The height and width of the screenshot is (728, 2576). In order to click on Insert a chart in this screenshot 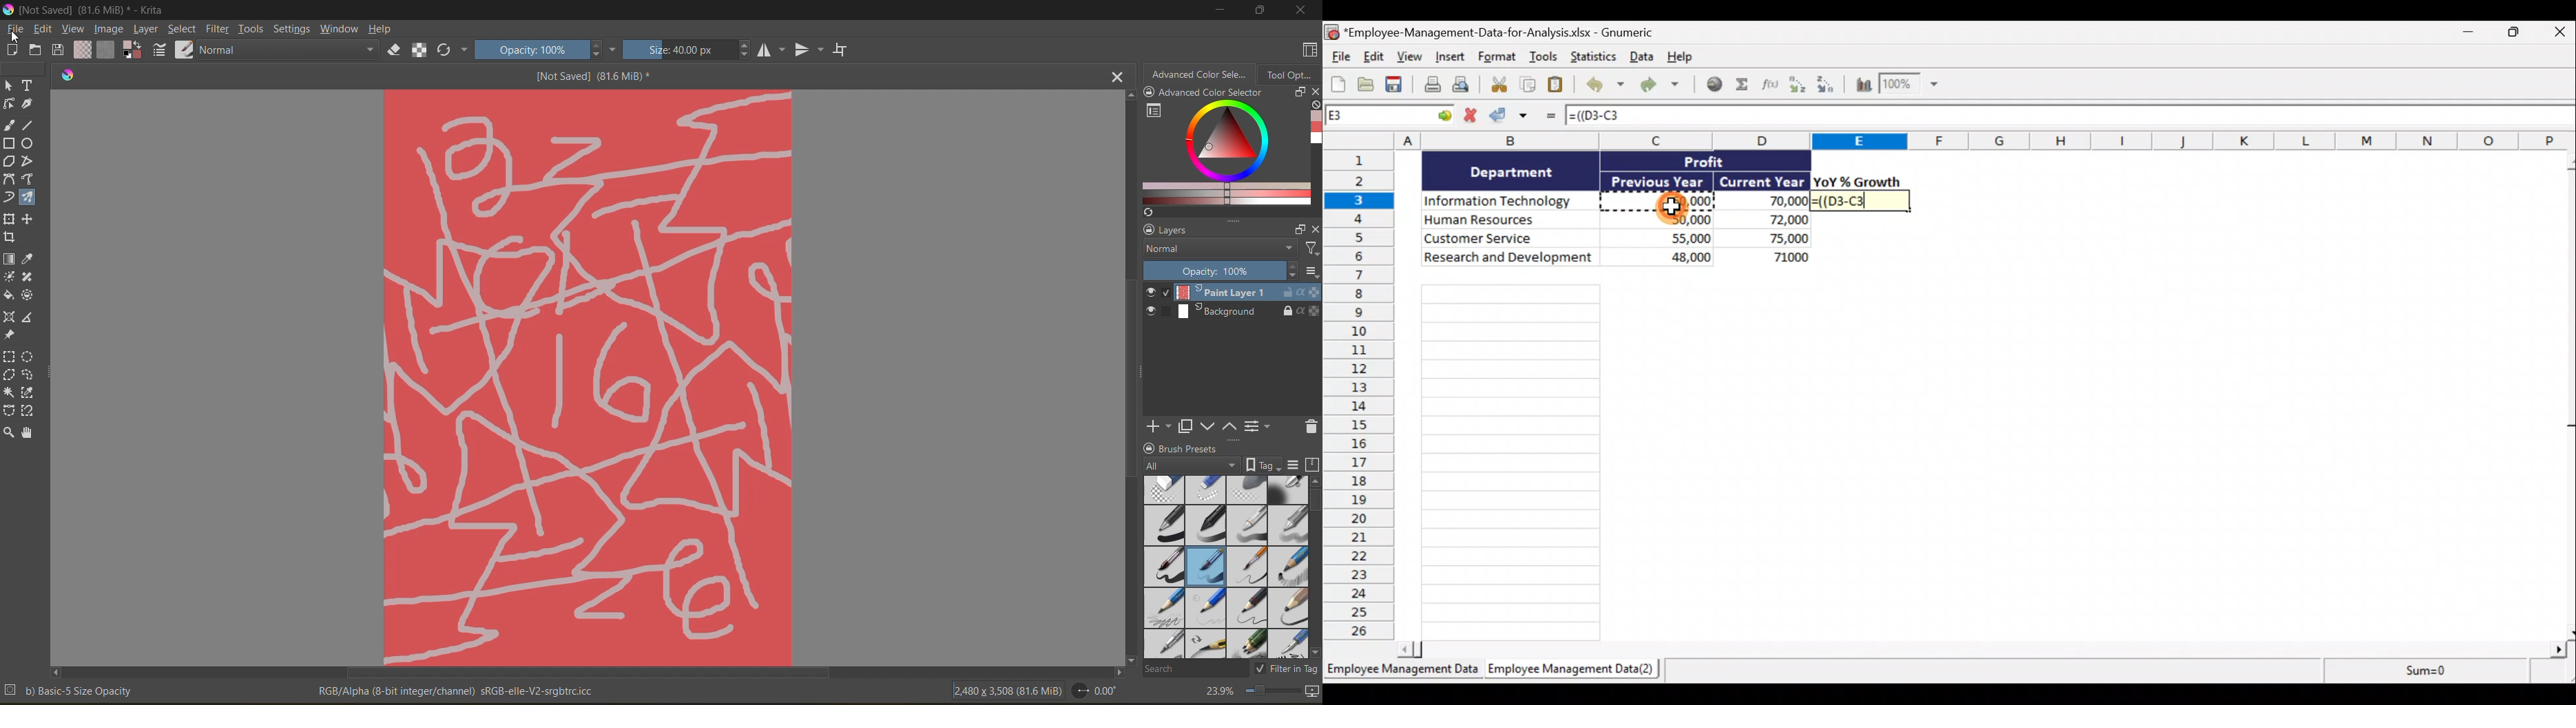, I will do `click(1863, 87)`.